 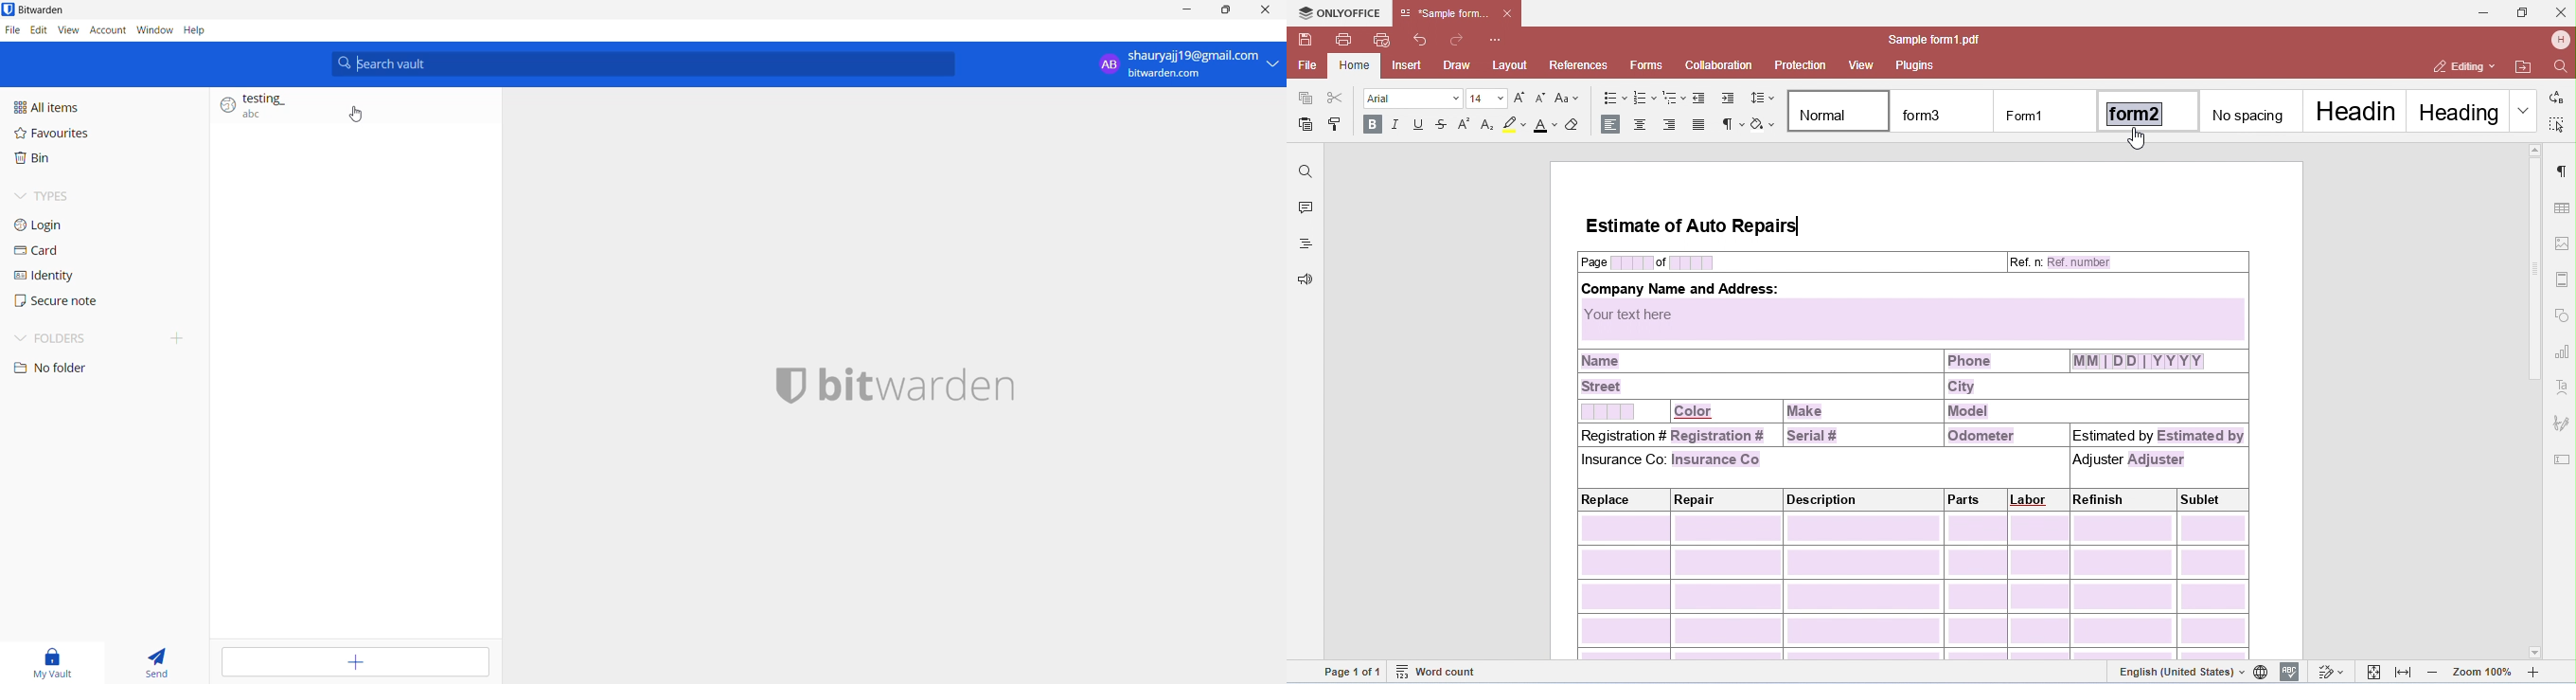 I want to click on Login, so click(x=95, y=226).